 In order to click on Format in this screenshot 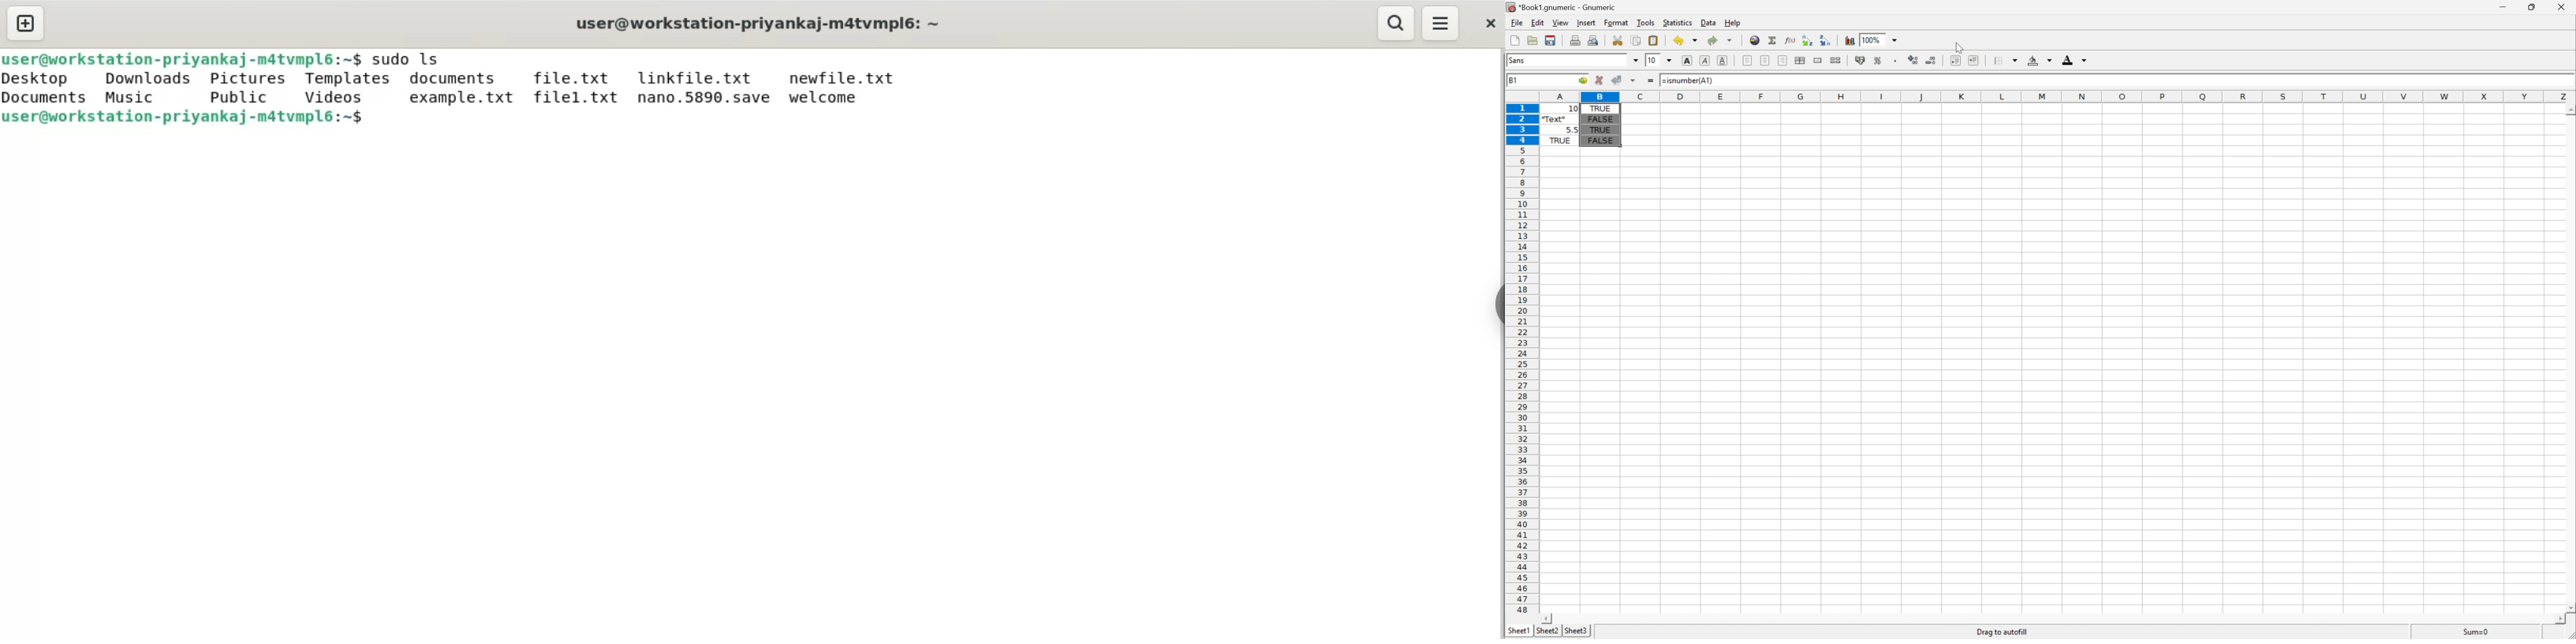, I will do `click(1617, 22)`.